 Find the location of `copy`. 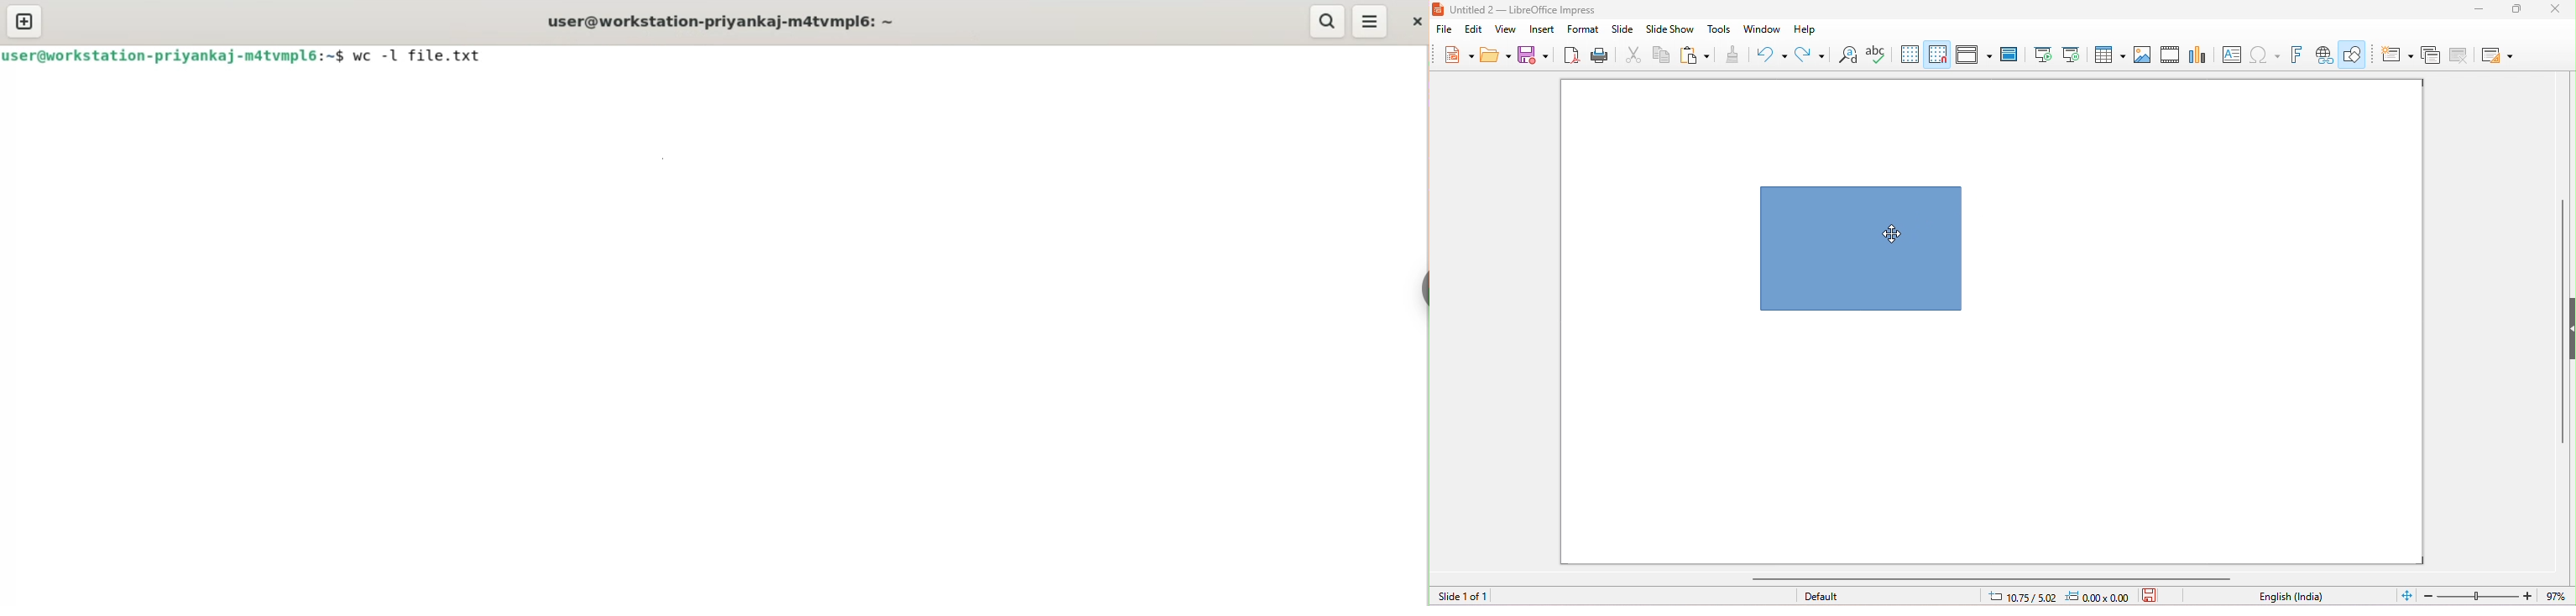

copy is located at coordinates (1661, 54).